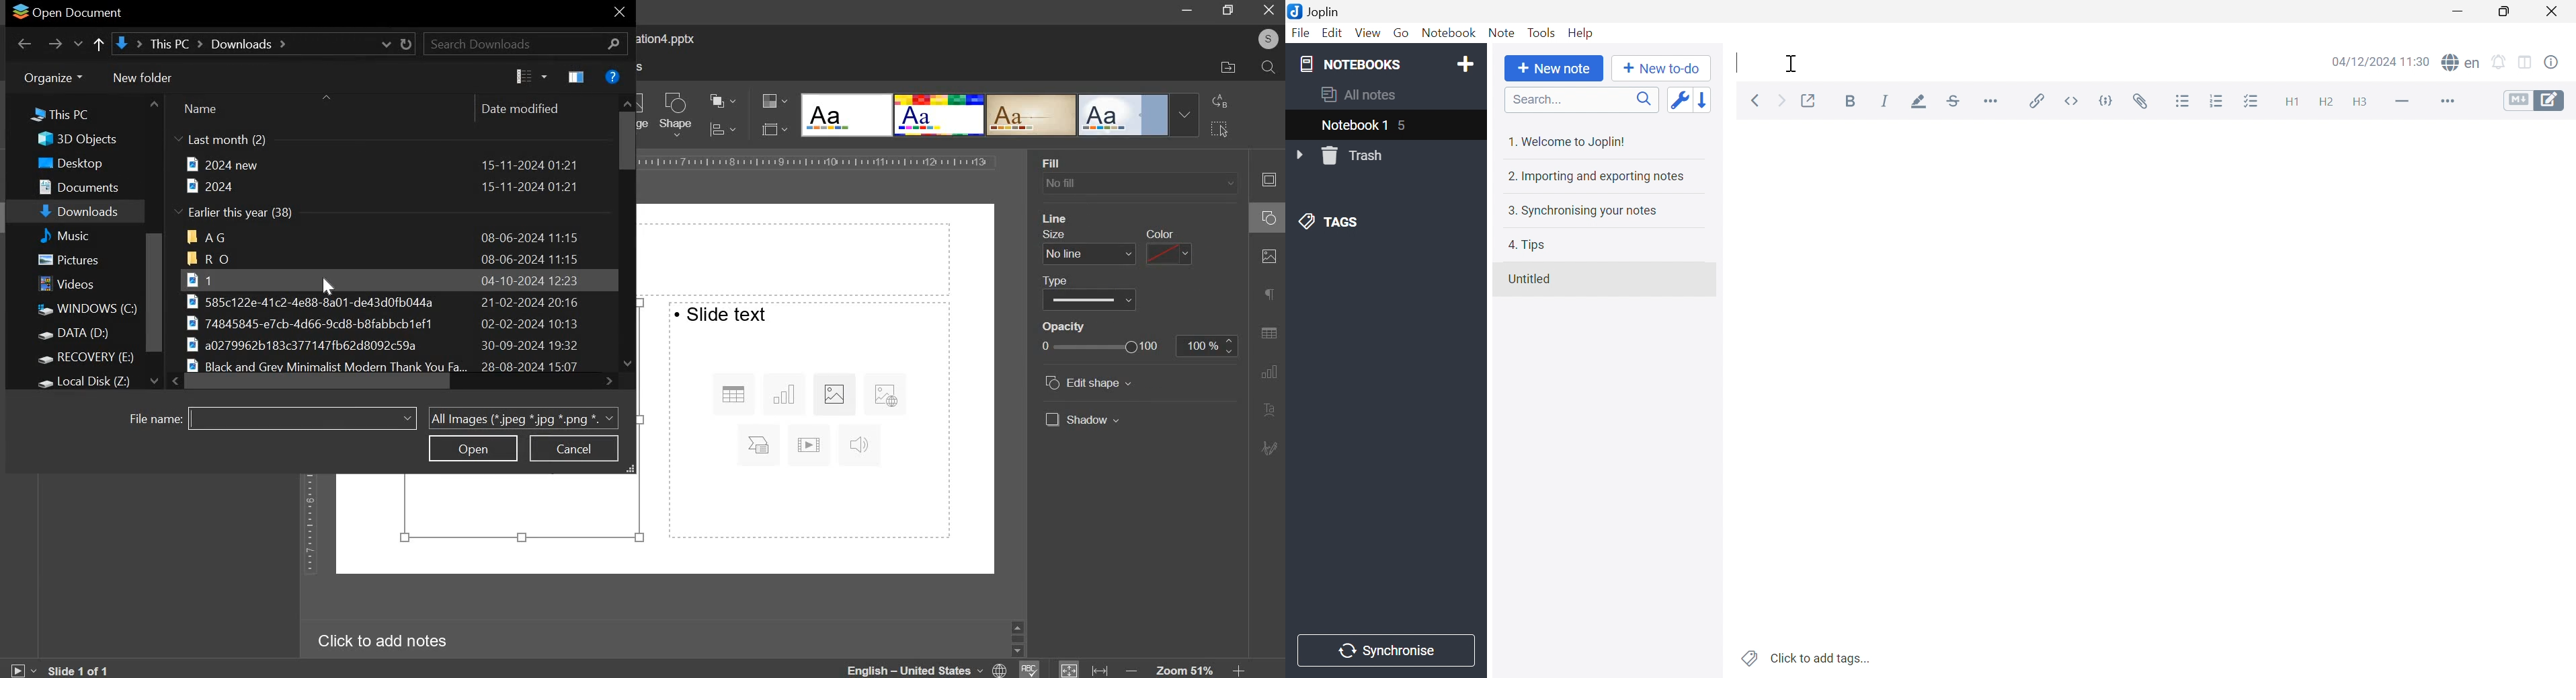 Image resolution: width=2576 pixels, height=700 pixels. What do you see at coordinates (1808, 100) in the screenshot?
I see `Toggle external editing` at bounding box center [1808, 100].